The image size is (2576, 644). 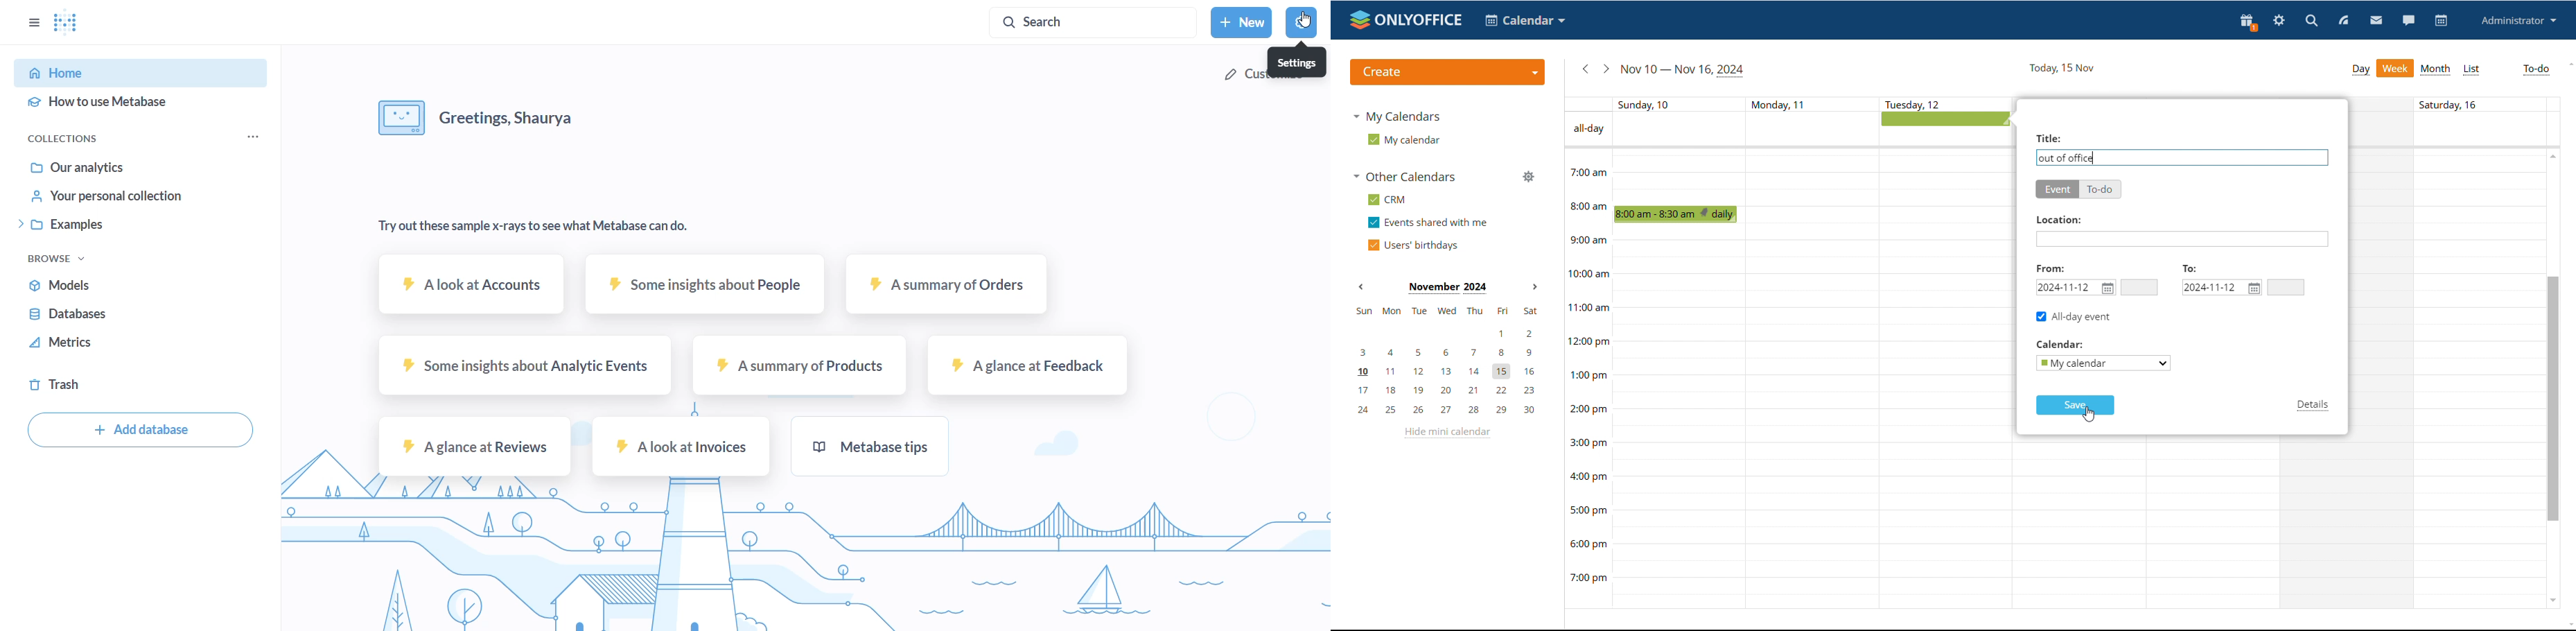 I want to click on OPTIONS, so click(x=28, y=22).